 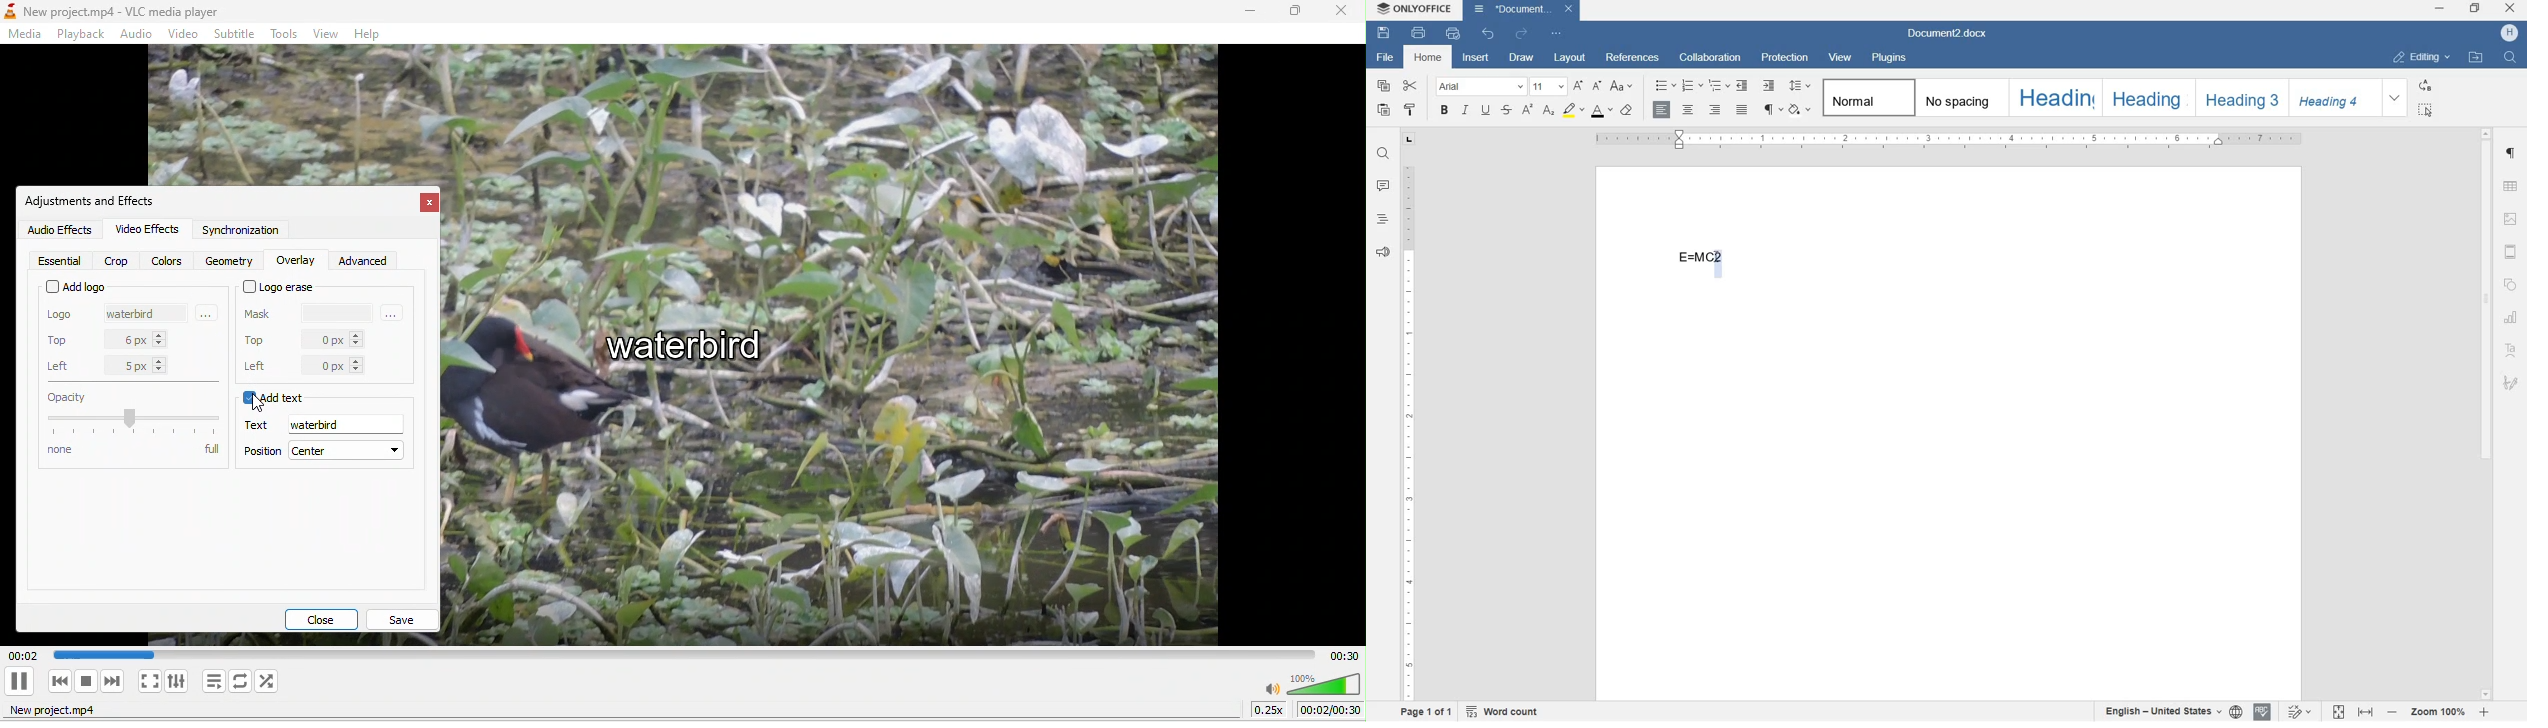 What do you see at coordinates (1715, 111) in the screenshot?
I see `align right` at bounding box center [1715, 111].